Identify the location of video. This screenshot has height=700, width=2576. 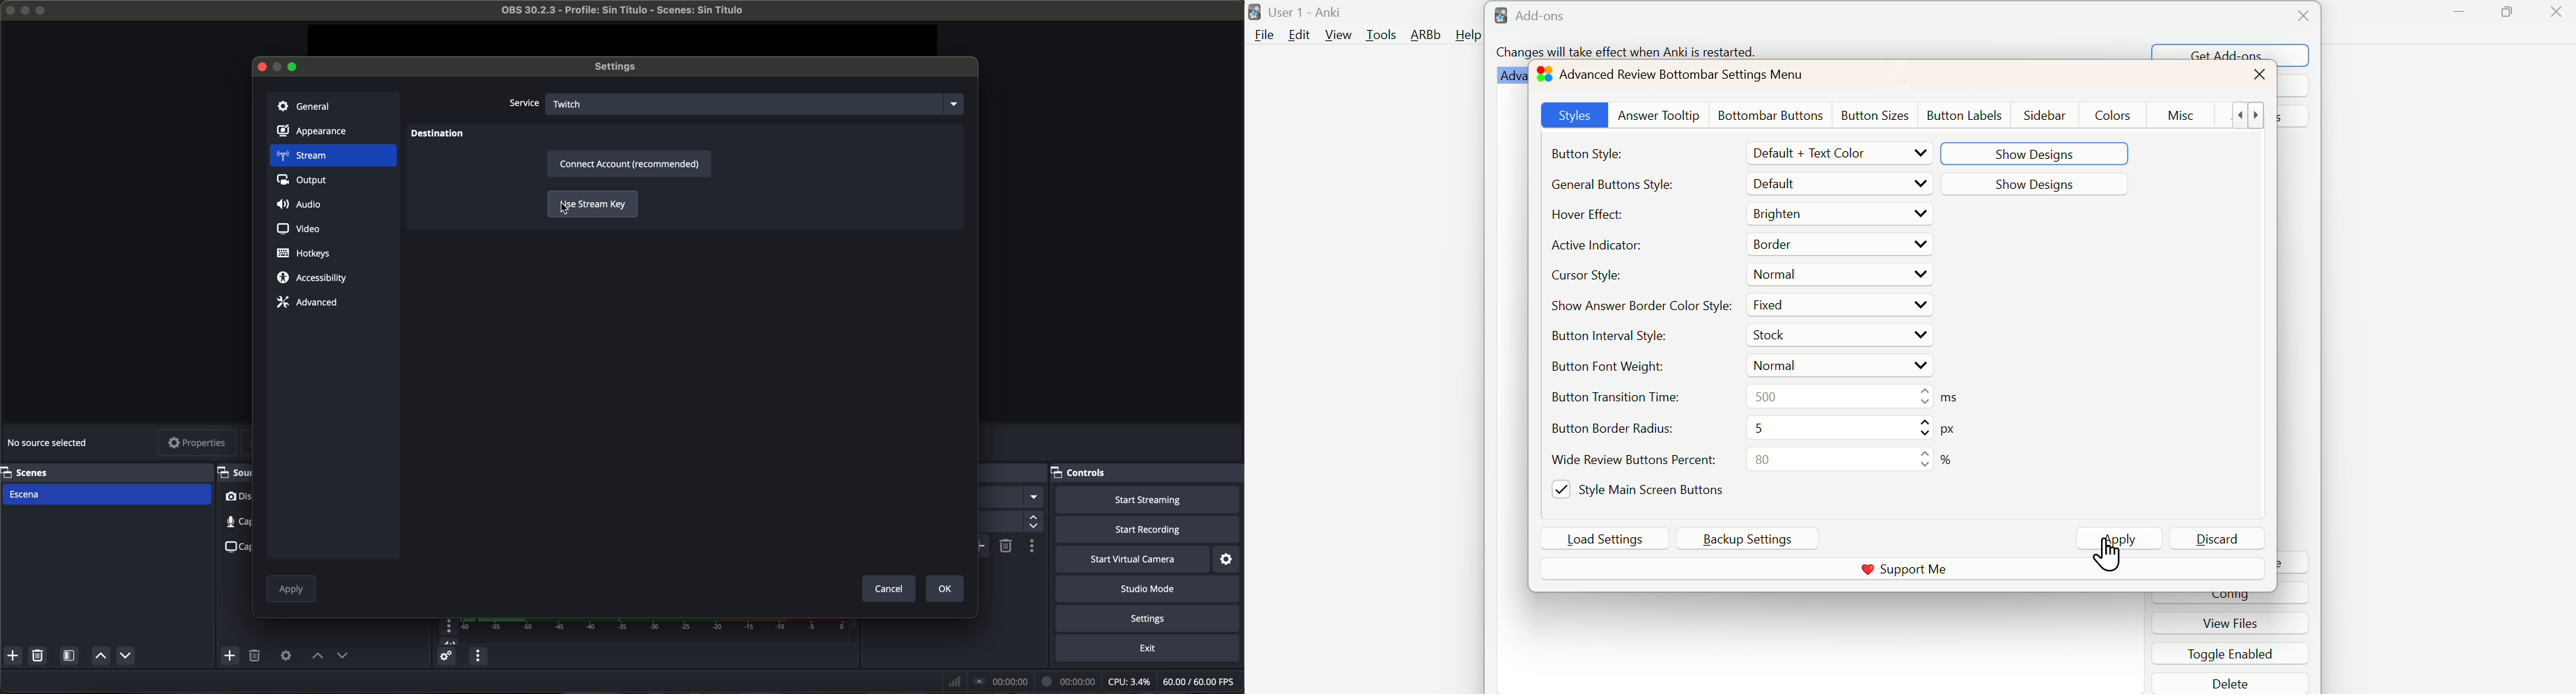
(296, 227).